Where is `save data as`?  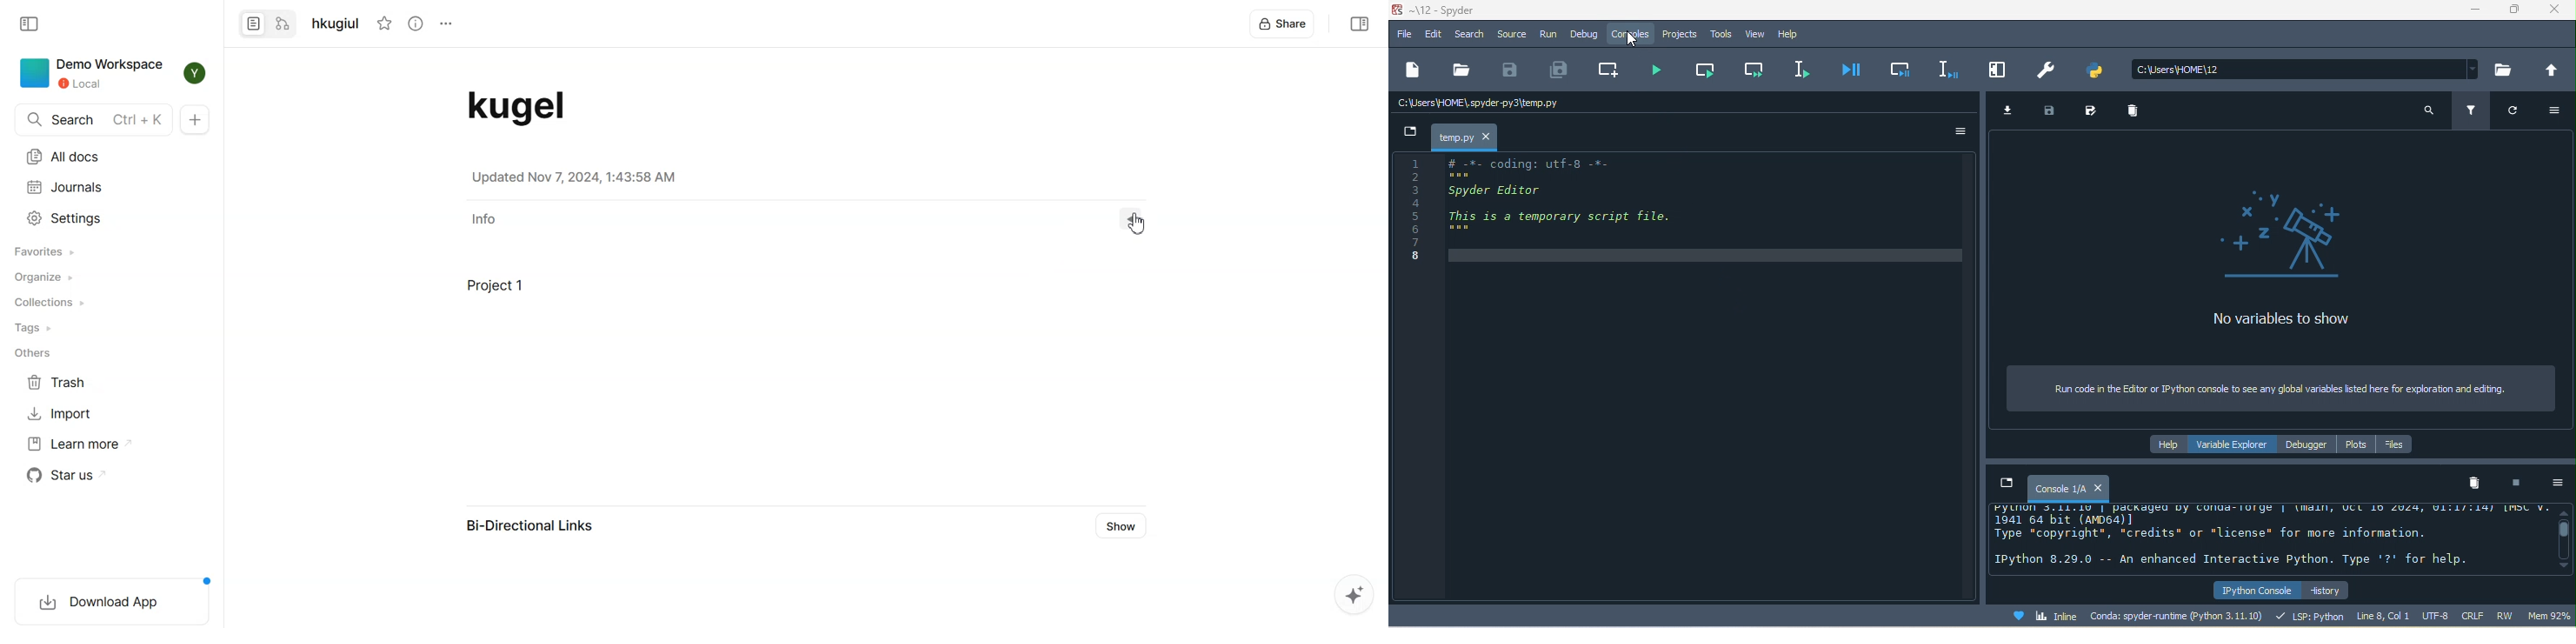
save data as is located at coordinates (2093, 111).